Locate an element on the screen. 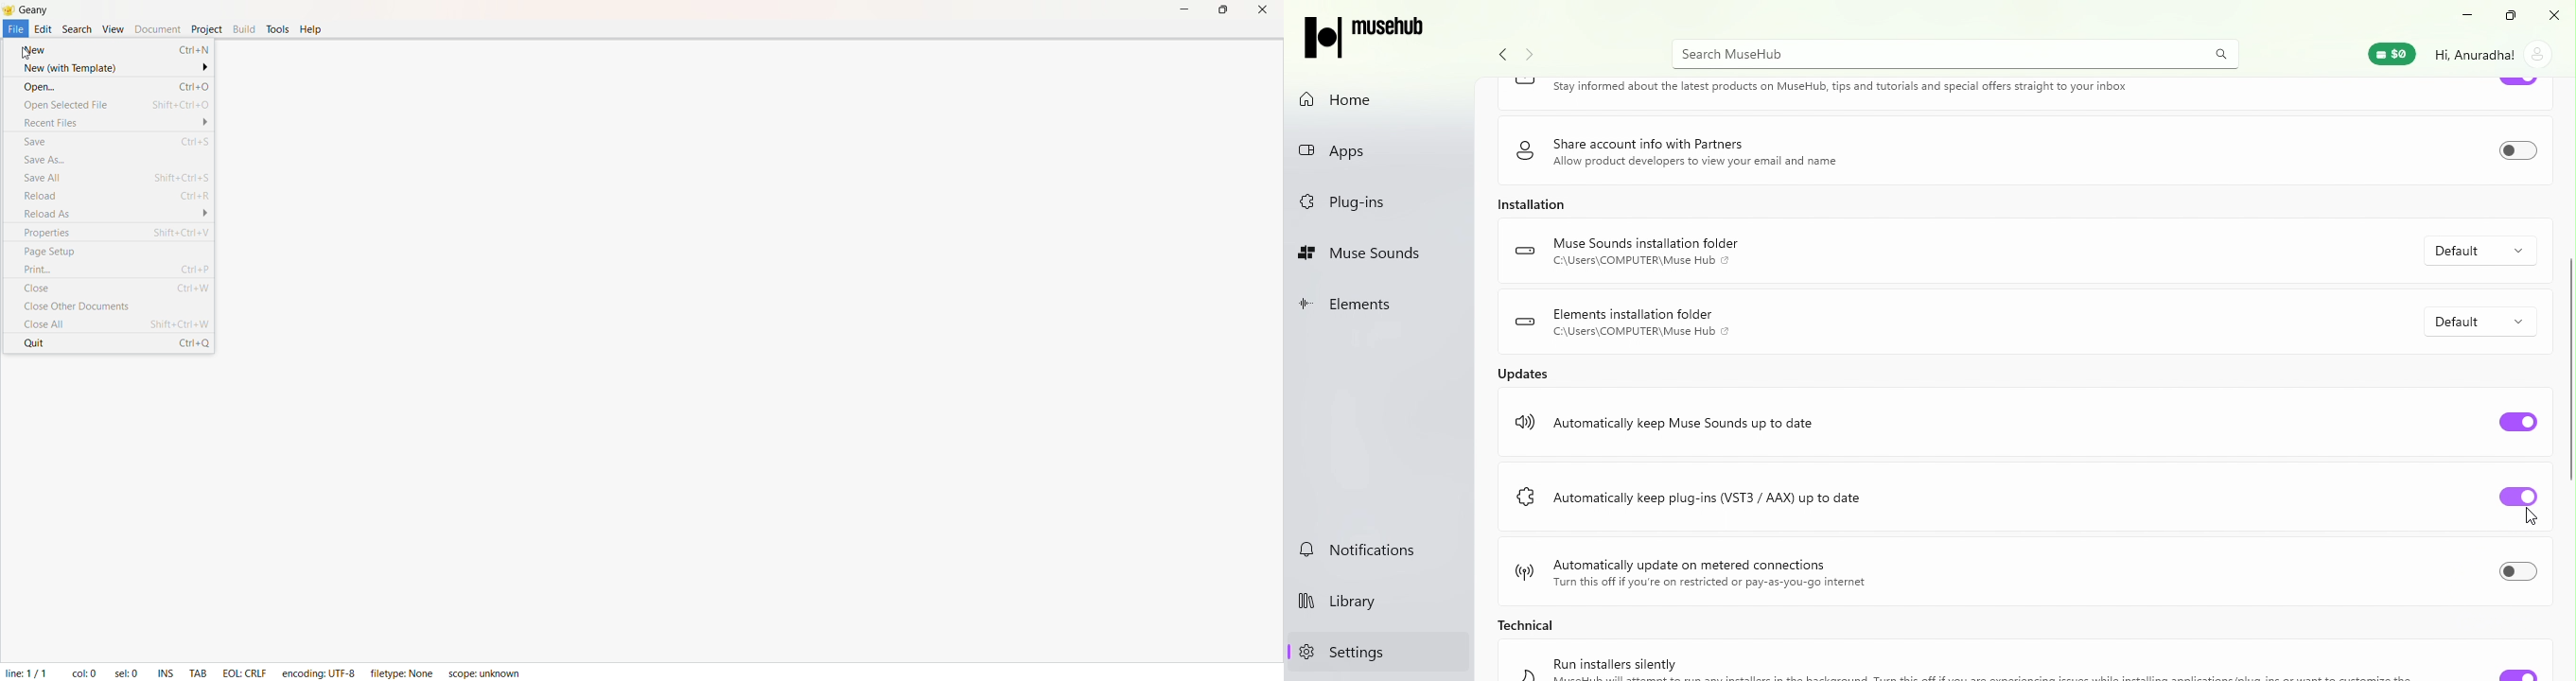  Technical is located at coordinates (1530, 624).